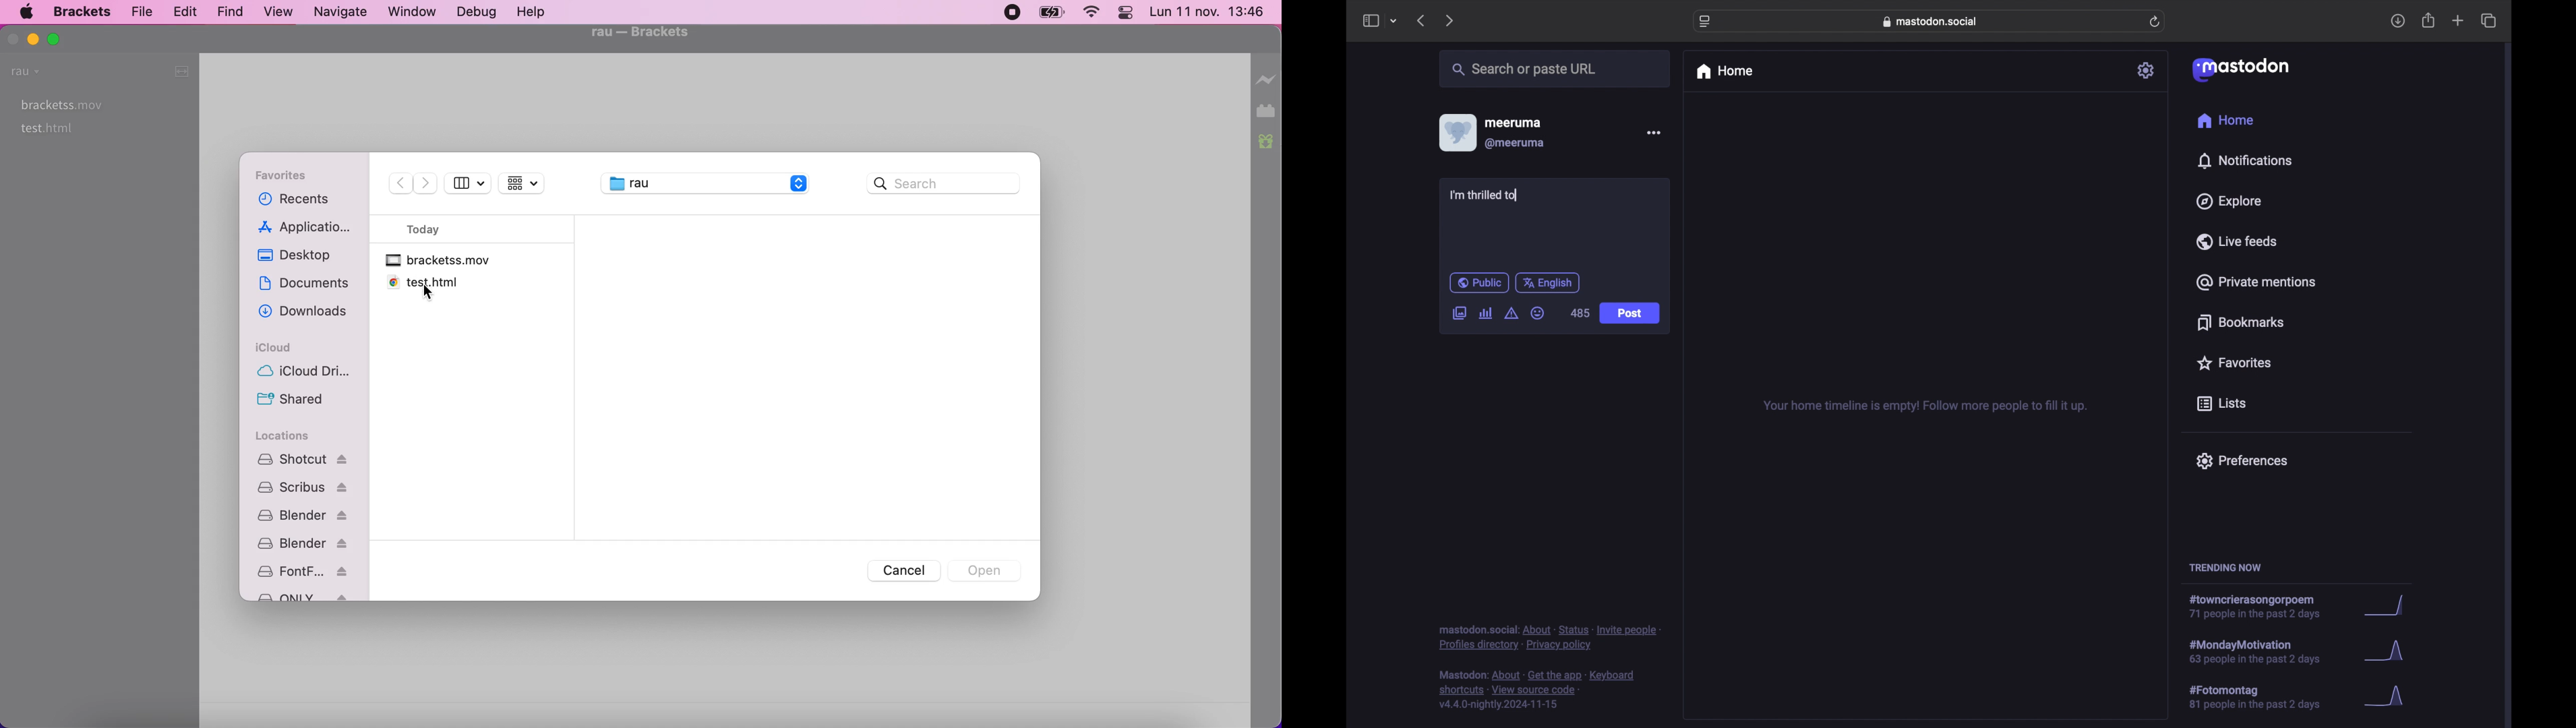 The image size is (2576, 728). What do you see at coordinates (309, 571) in the screenshot?
I see `fontf` at bounding box center [309, 571].